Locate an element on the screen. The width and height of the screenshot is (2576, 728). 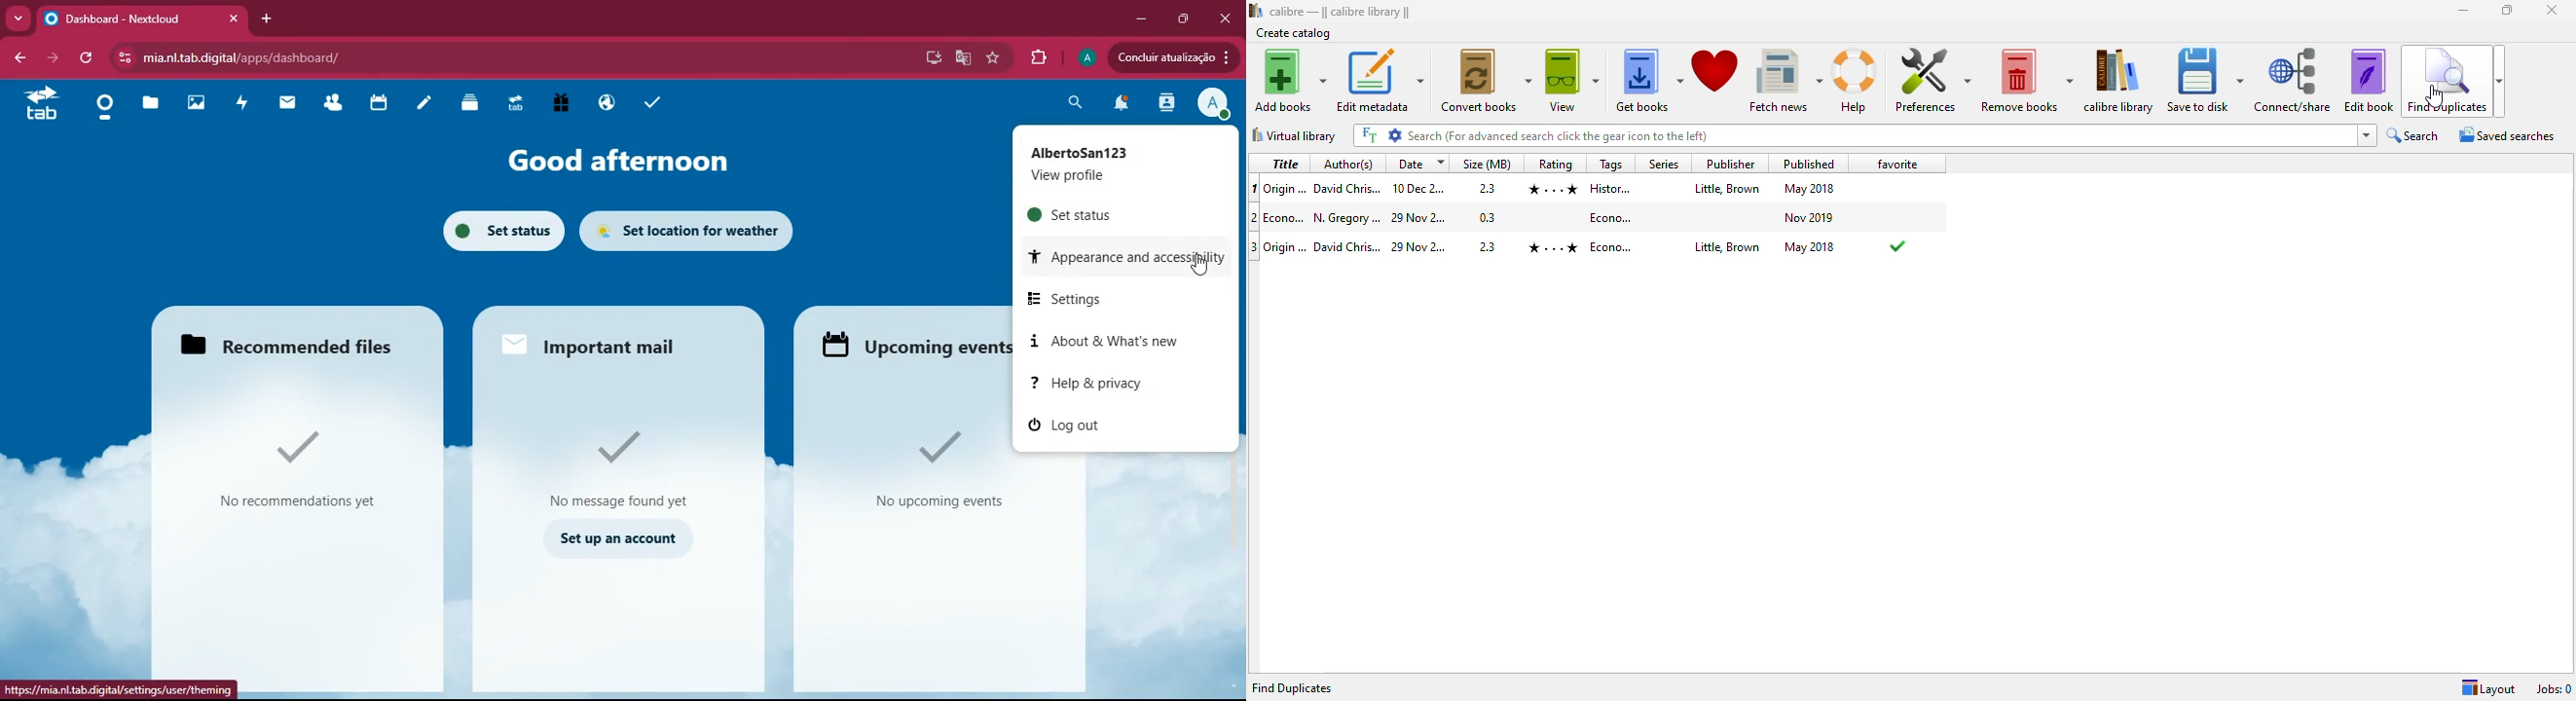
gift is located at coordinates (567, 104).